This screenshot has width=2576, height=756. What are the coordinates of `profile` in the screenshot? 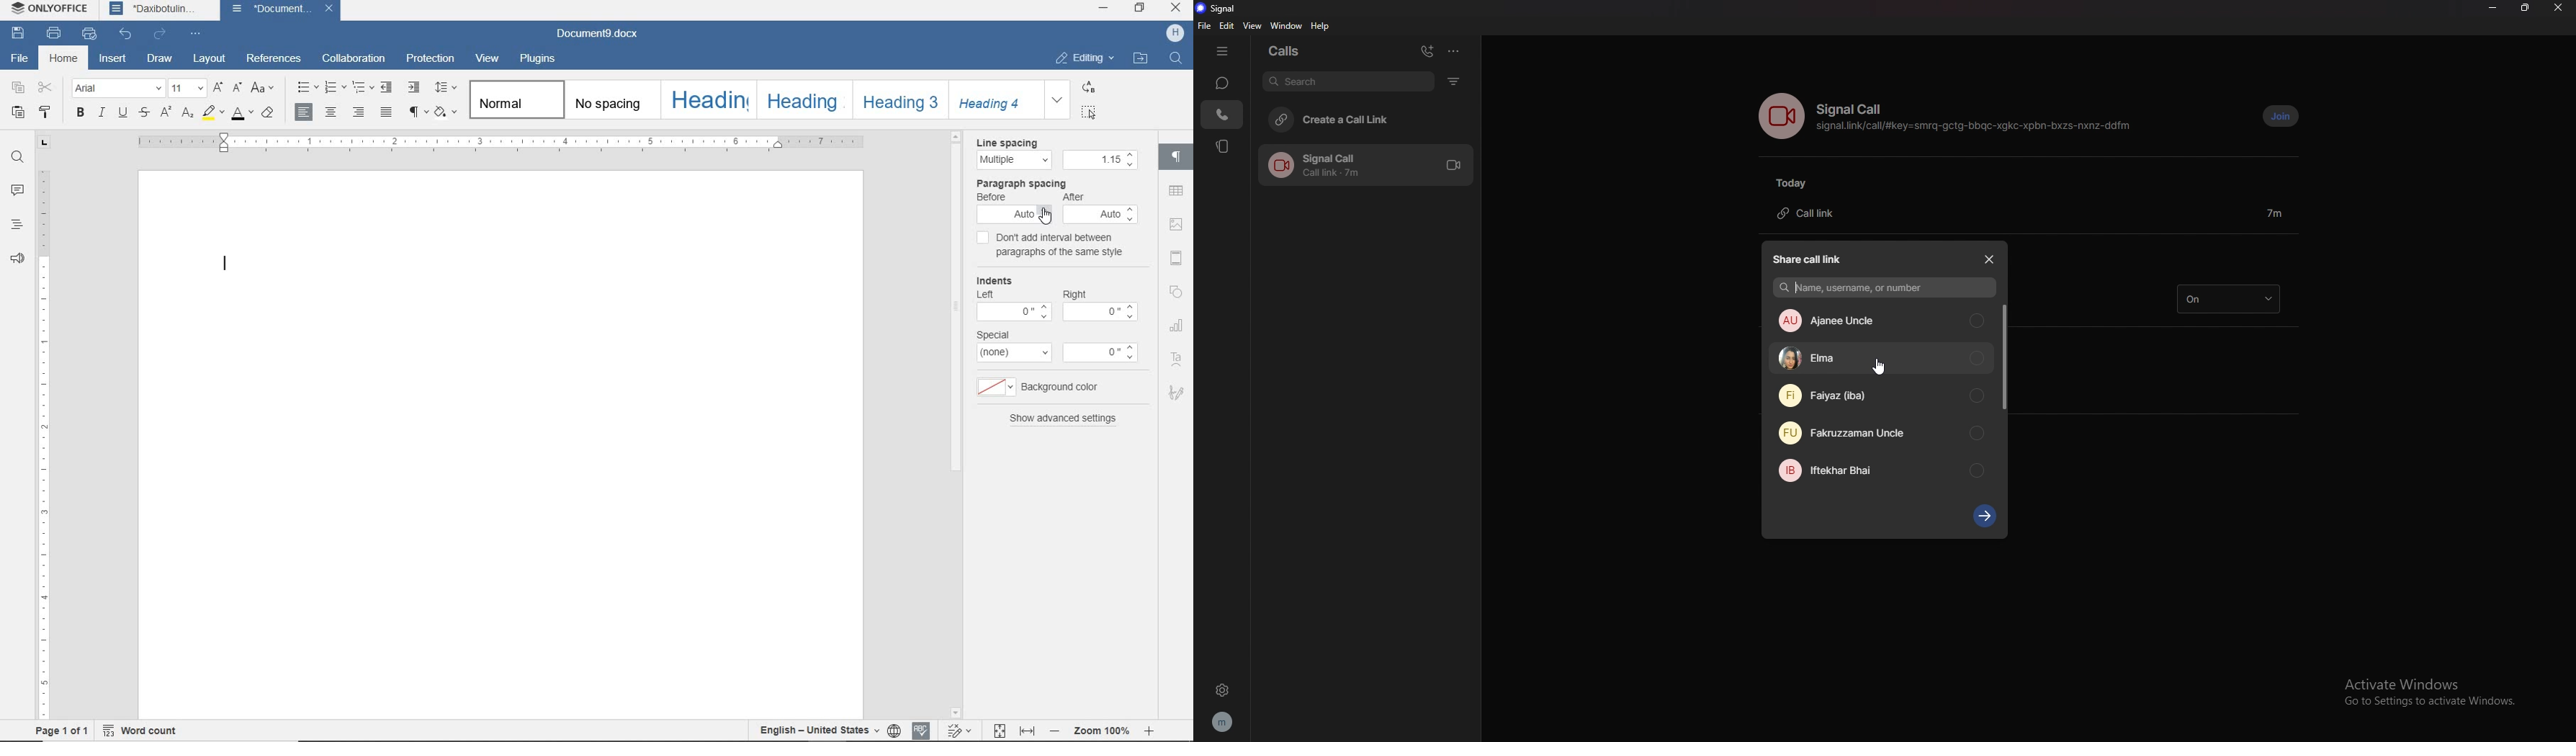 It's located at (1221, 723).